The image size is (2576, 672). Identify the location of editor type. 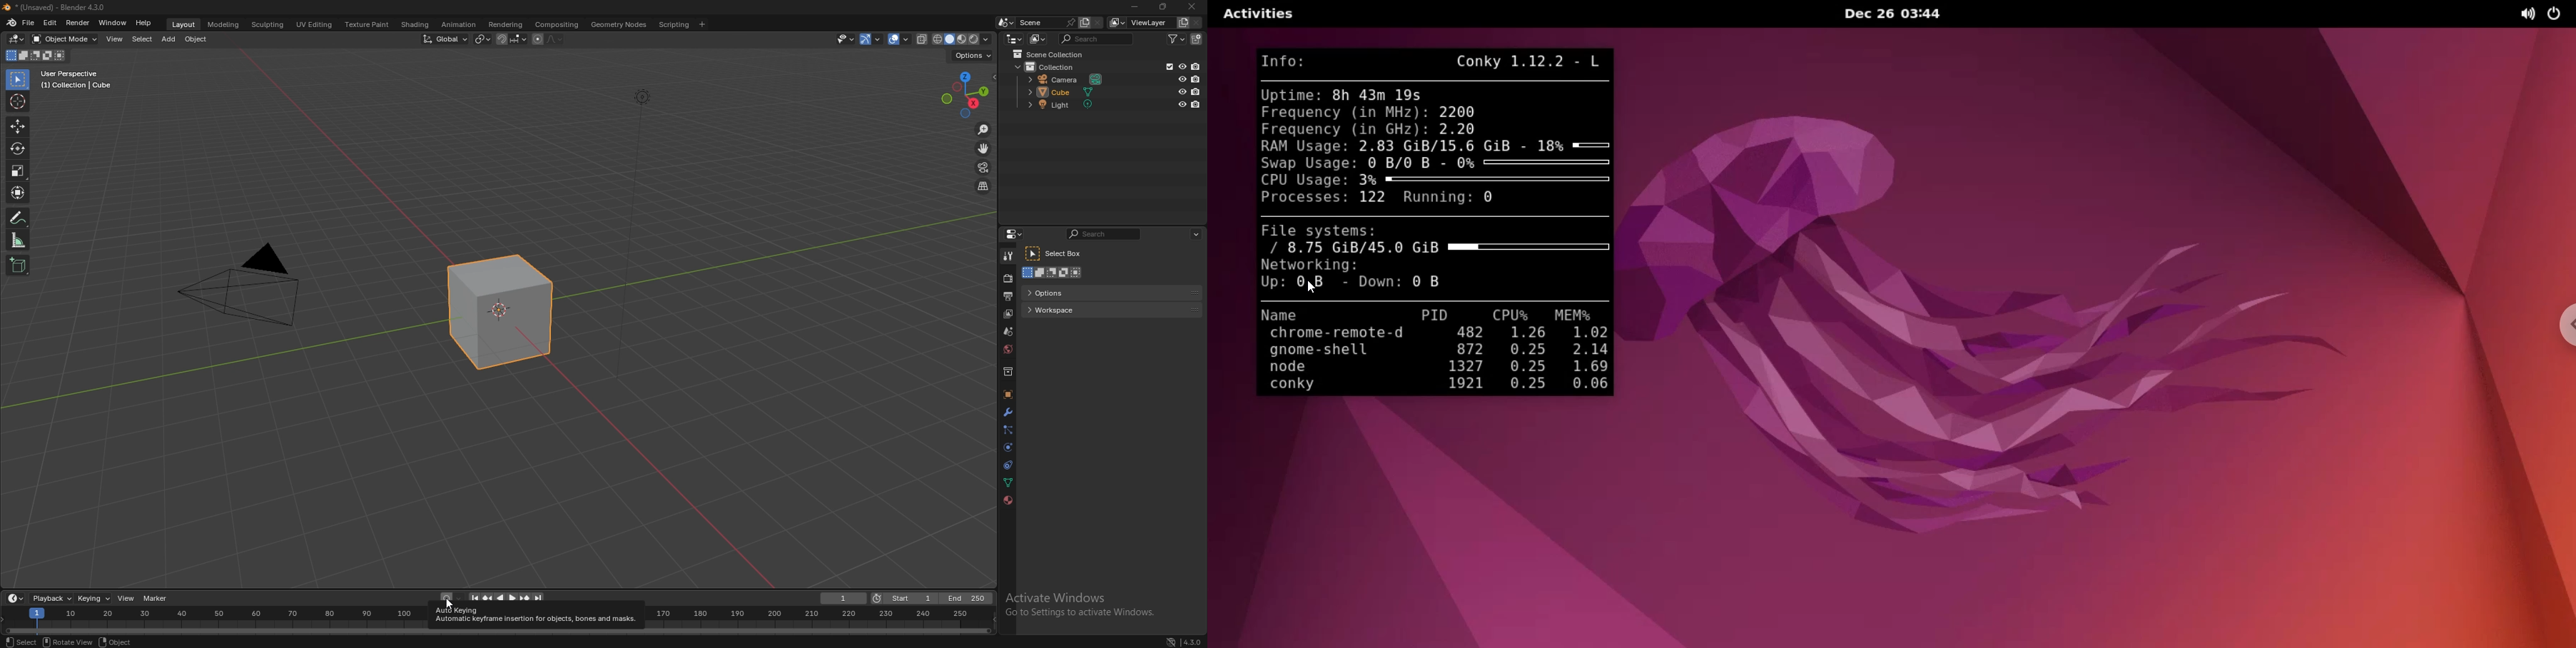
(17, 39).